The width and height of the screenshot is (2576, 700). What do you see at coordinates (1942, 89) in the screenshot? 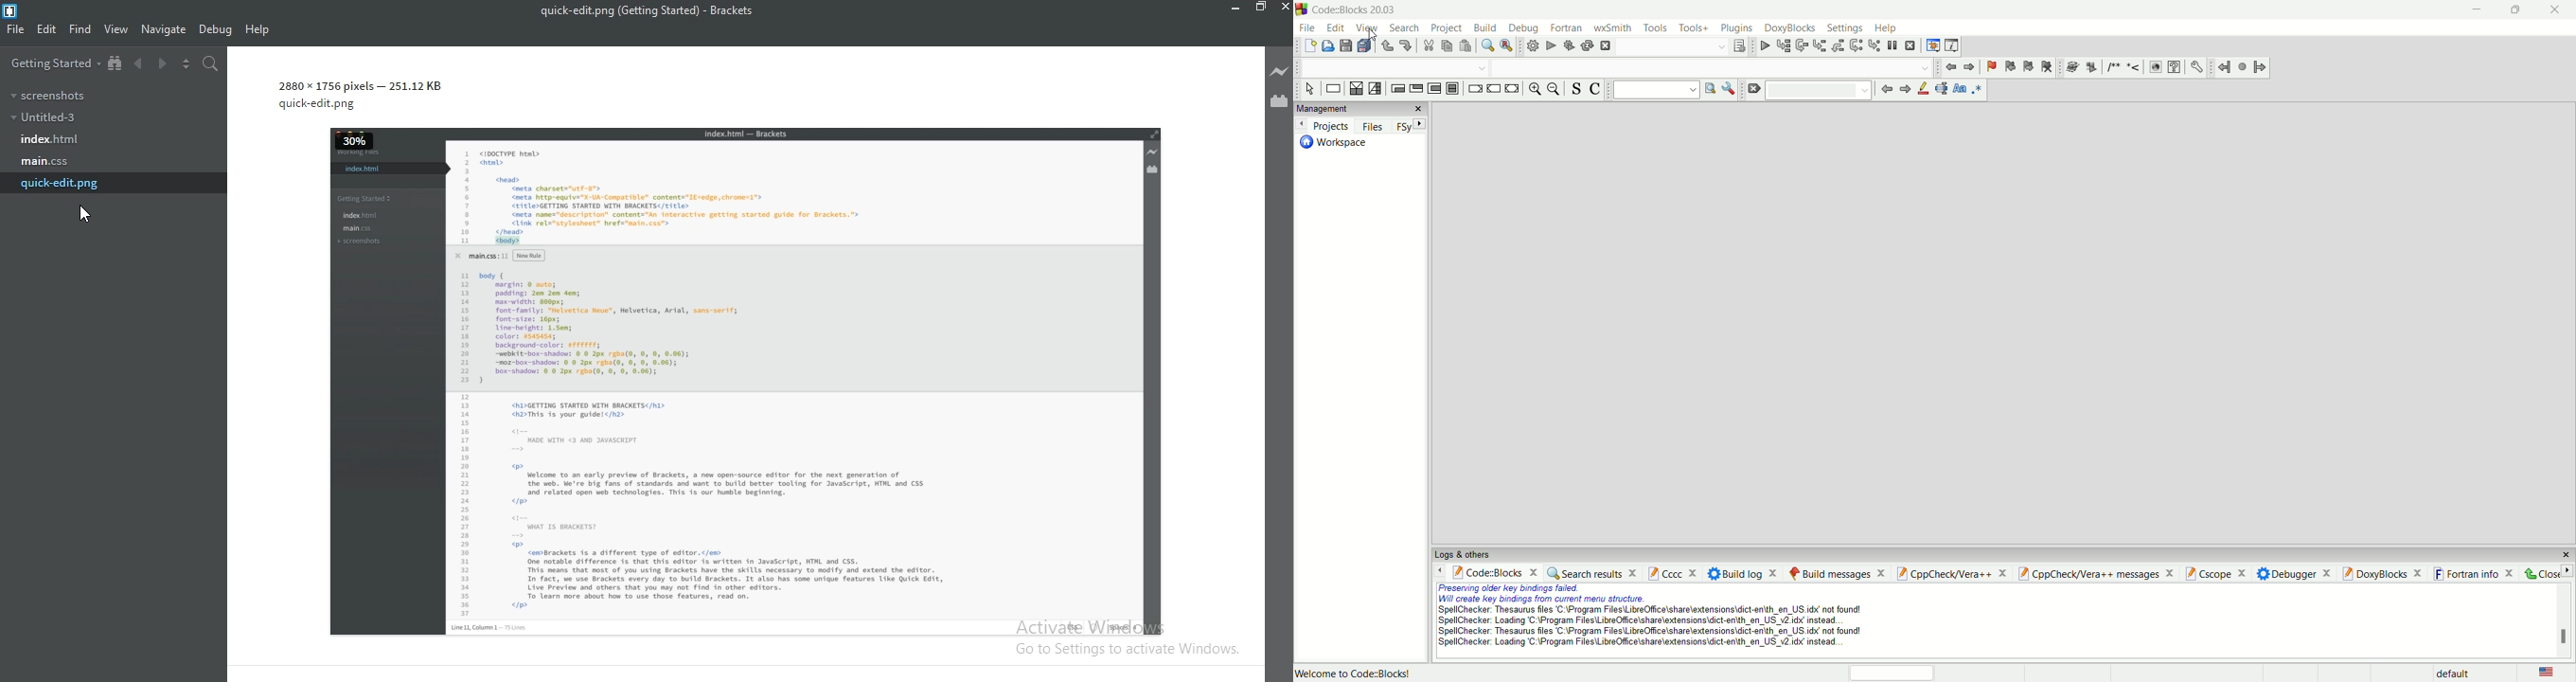
I see `selected text` at bounding box center [1942, 89].